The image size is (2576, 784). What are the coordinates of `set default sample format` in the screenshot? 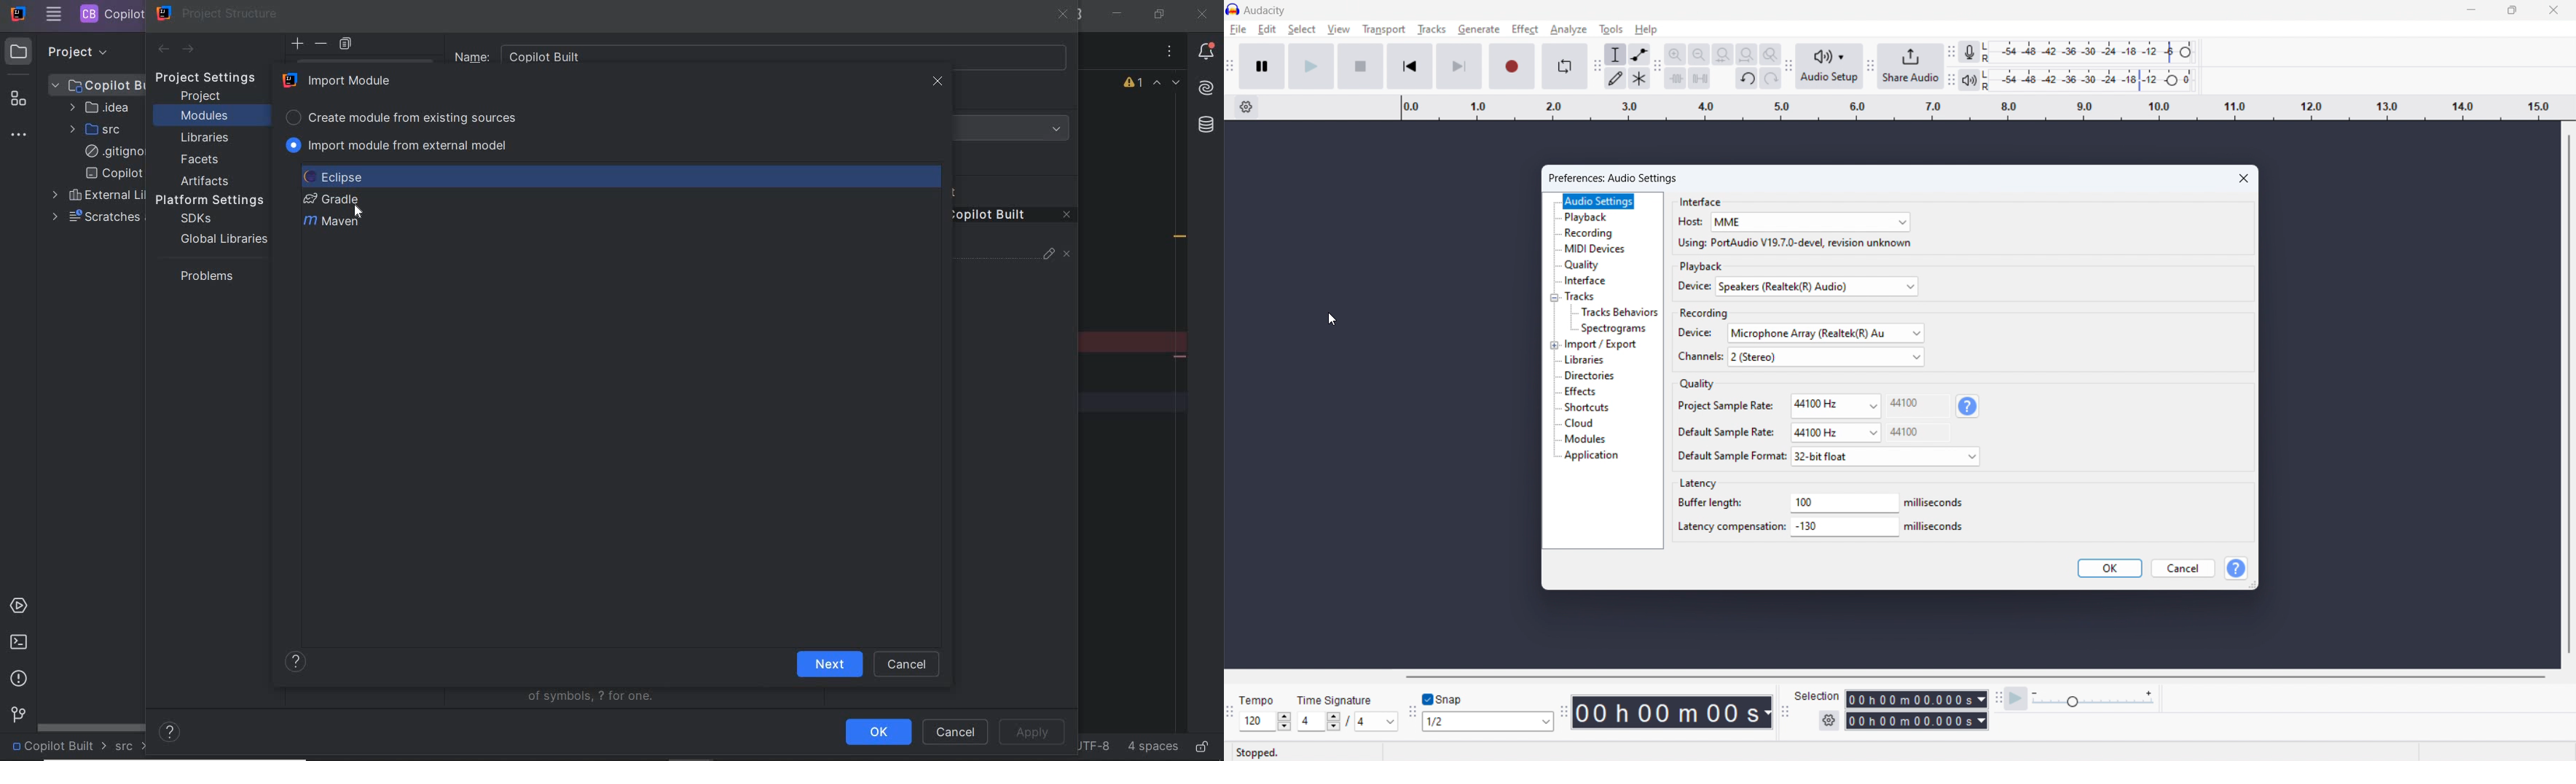 It's located at (1886, 457).